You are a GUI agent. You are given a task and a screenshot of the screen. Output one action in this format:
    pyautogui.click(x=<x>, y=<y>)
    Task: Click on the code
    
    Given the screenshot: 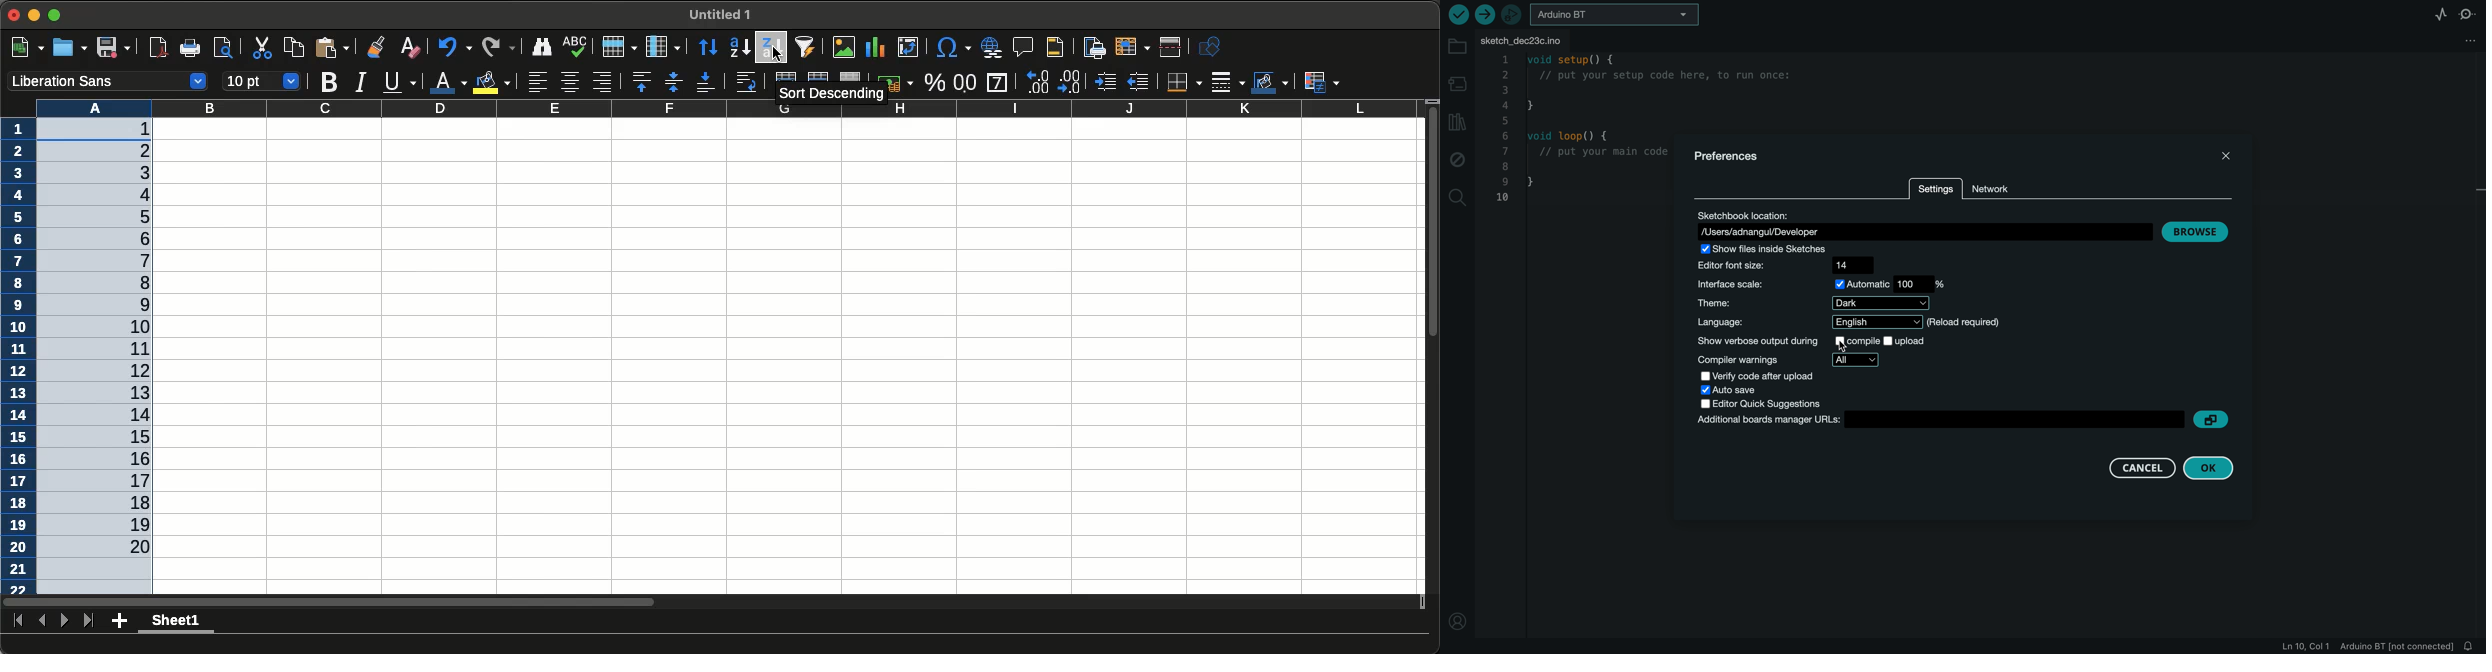 What is the action you would take?
    pyautogui.click(x=1581, y=132)
    